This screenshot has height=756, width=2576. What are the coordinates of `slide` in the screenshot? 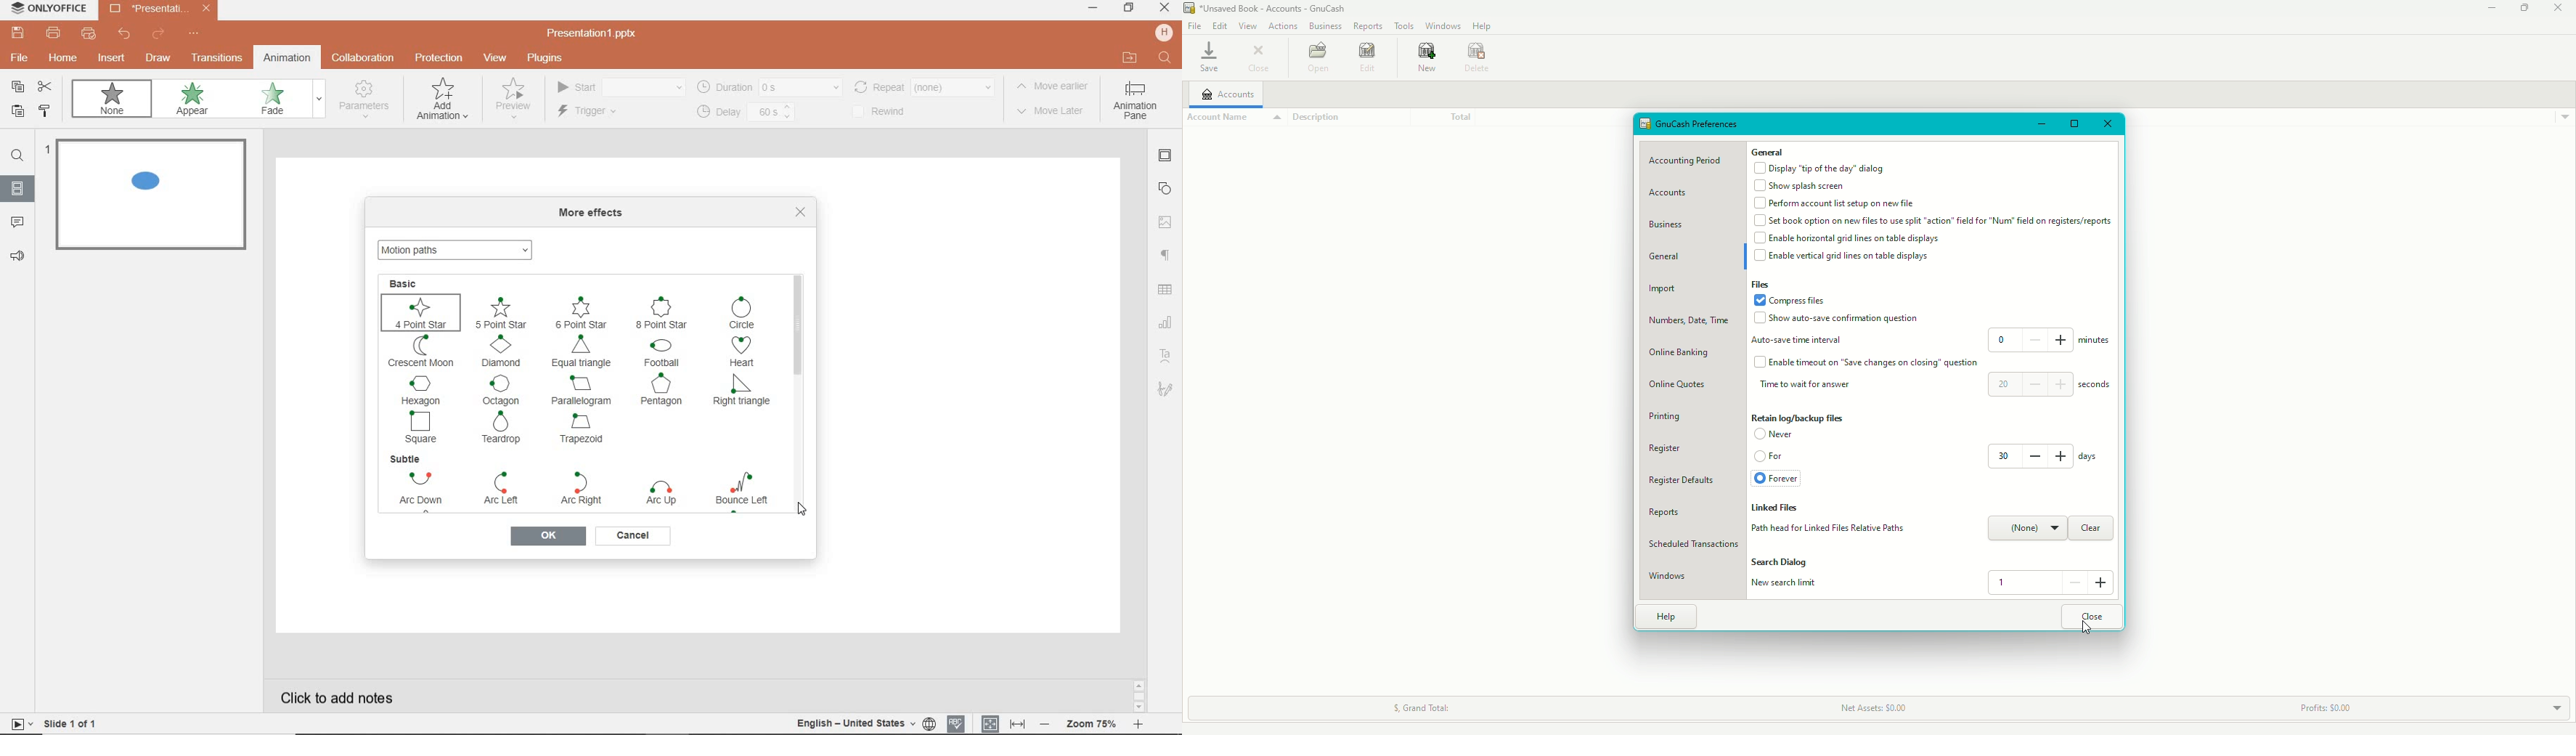 It's located at (18, 189).